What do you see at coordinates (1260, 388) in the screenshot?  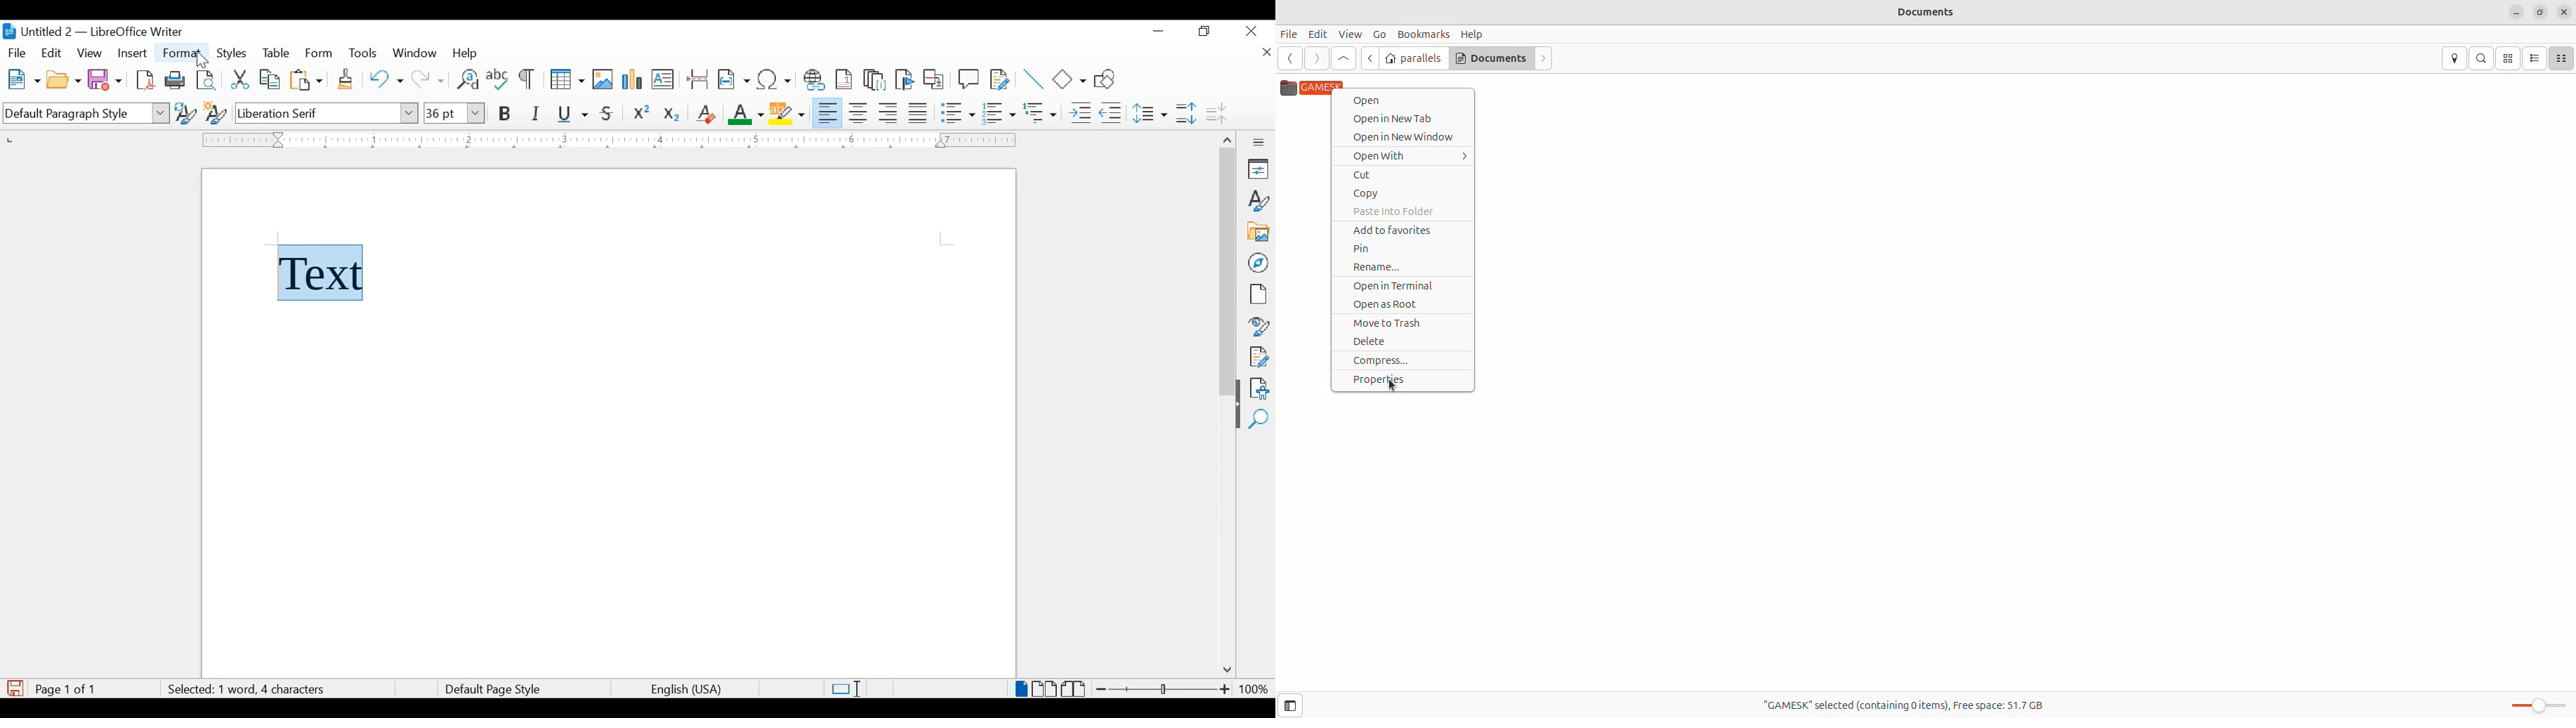 I see `accessibility check` at bounding box center [1260, 388].